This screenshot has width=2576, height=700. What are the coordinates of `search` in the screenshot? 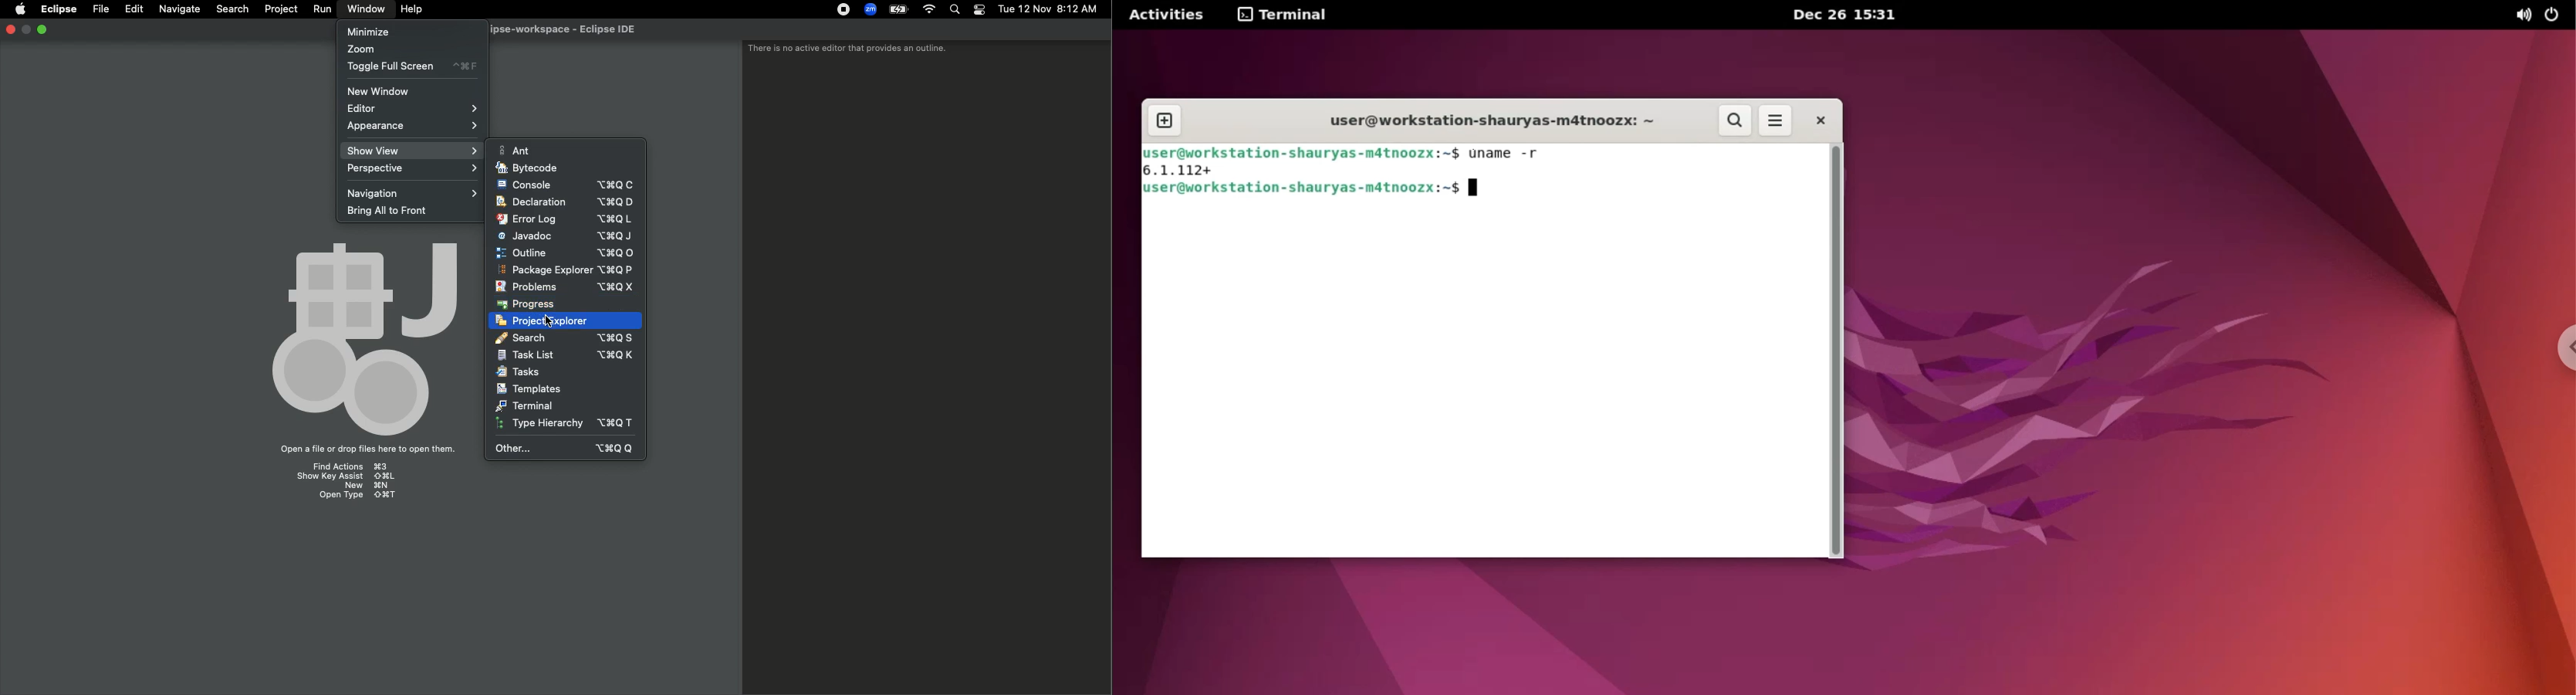 It's located at (1733, 121).